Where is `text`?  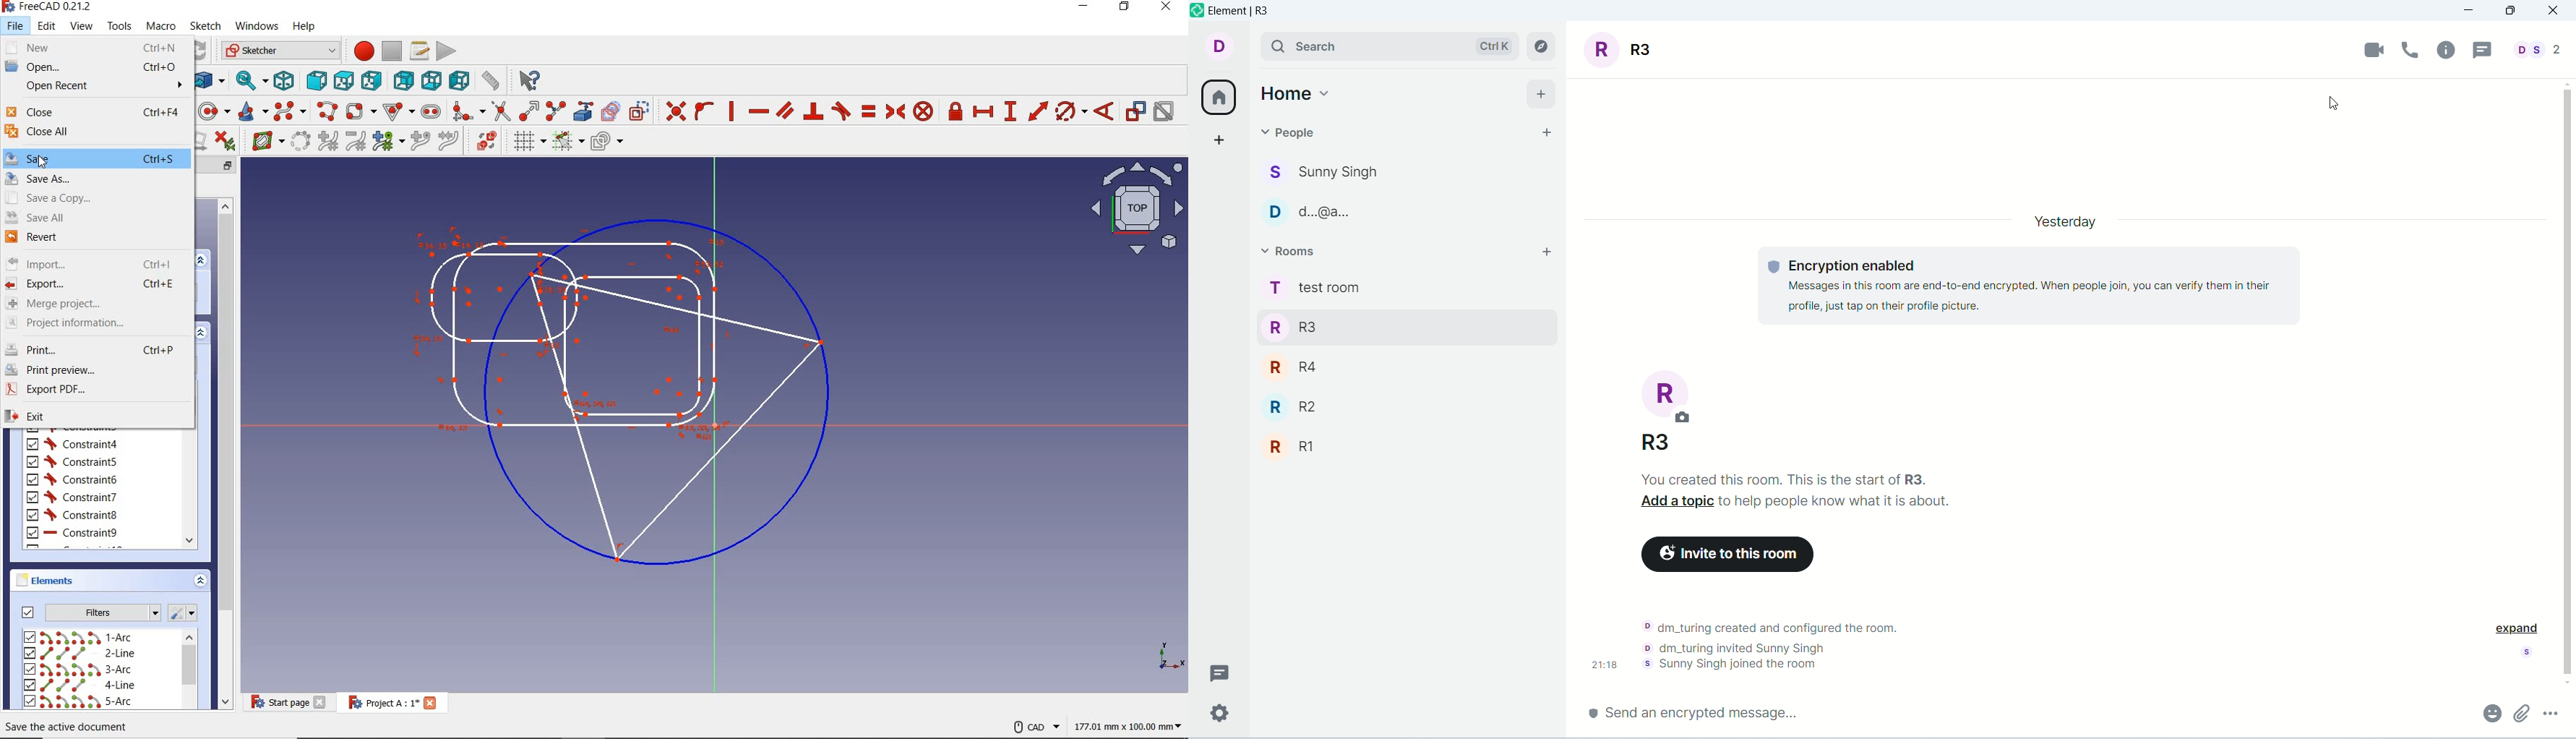 text is located at coordinates (2032, 286).